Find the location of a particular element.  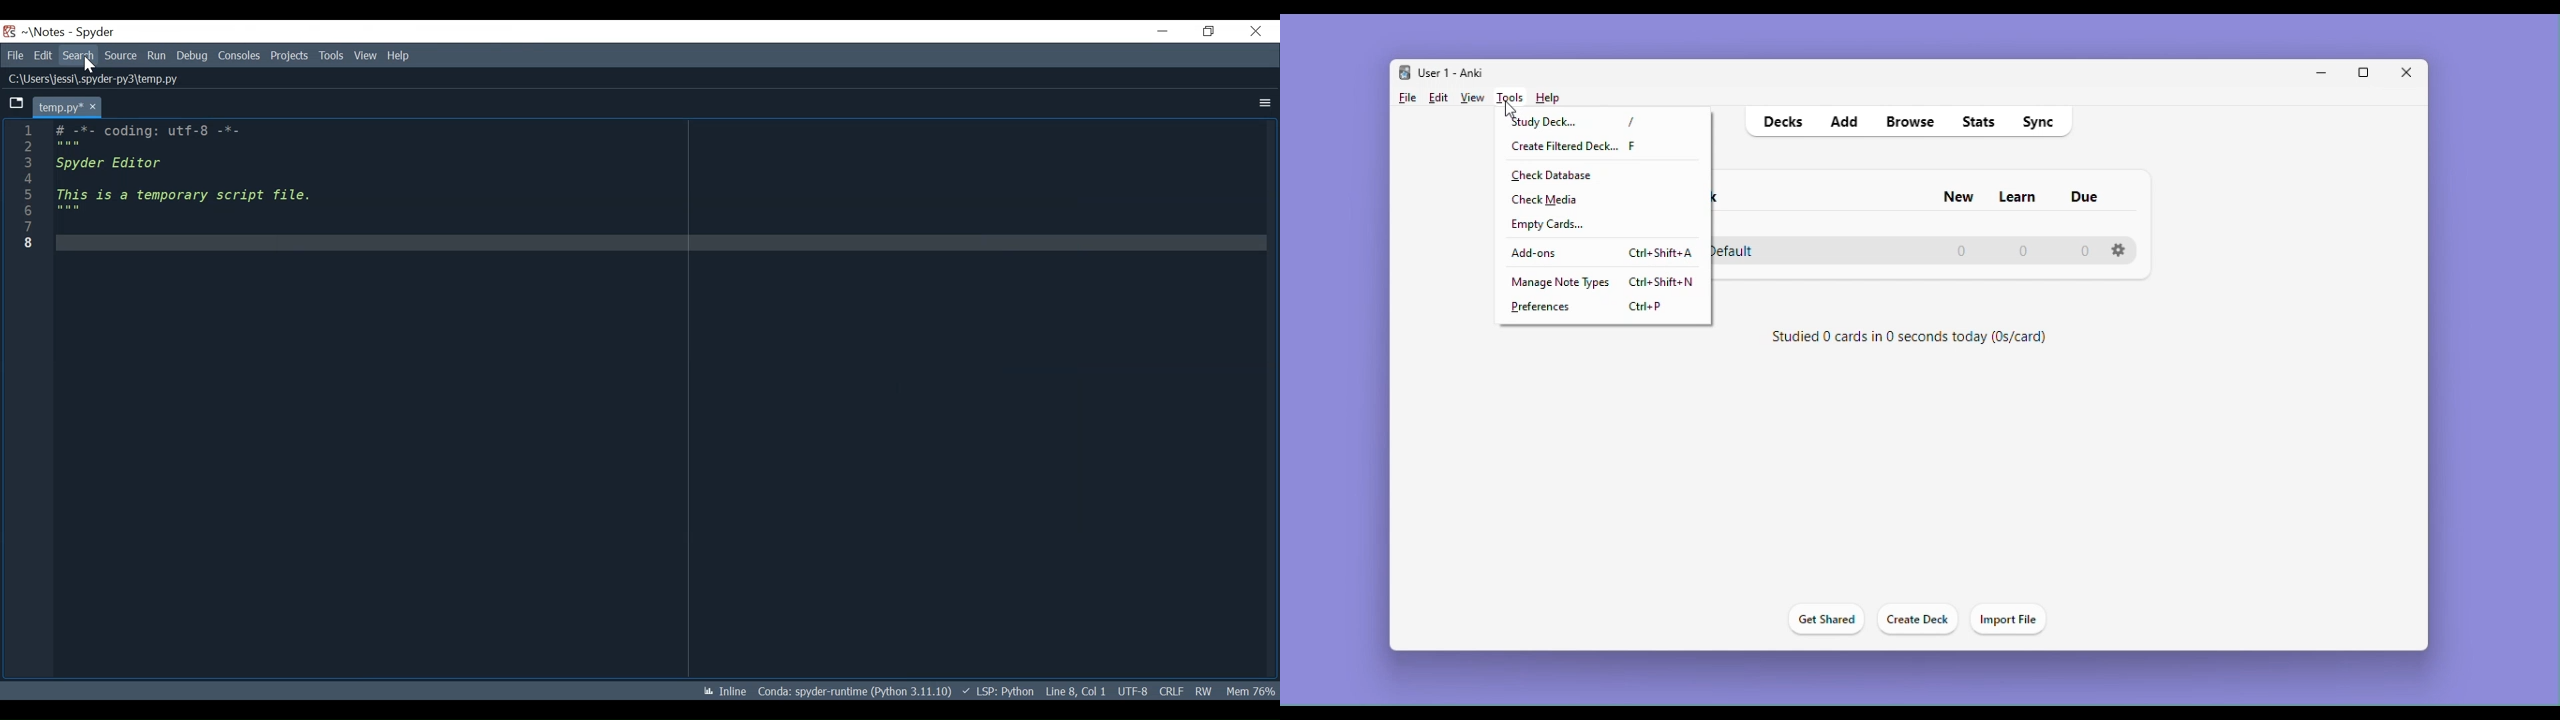

due is located at coordinates (2084, 195).